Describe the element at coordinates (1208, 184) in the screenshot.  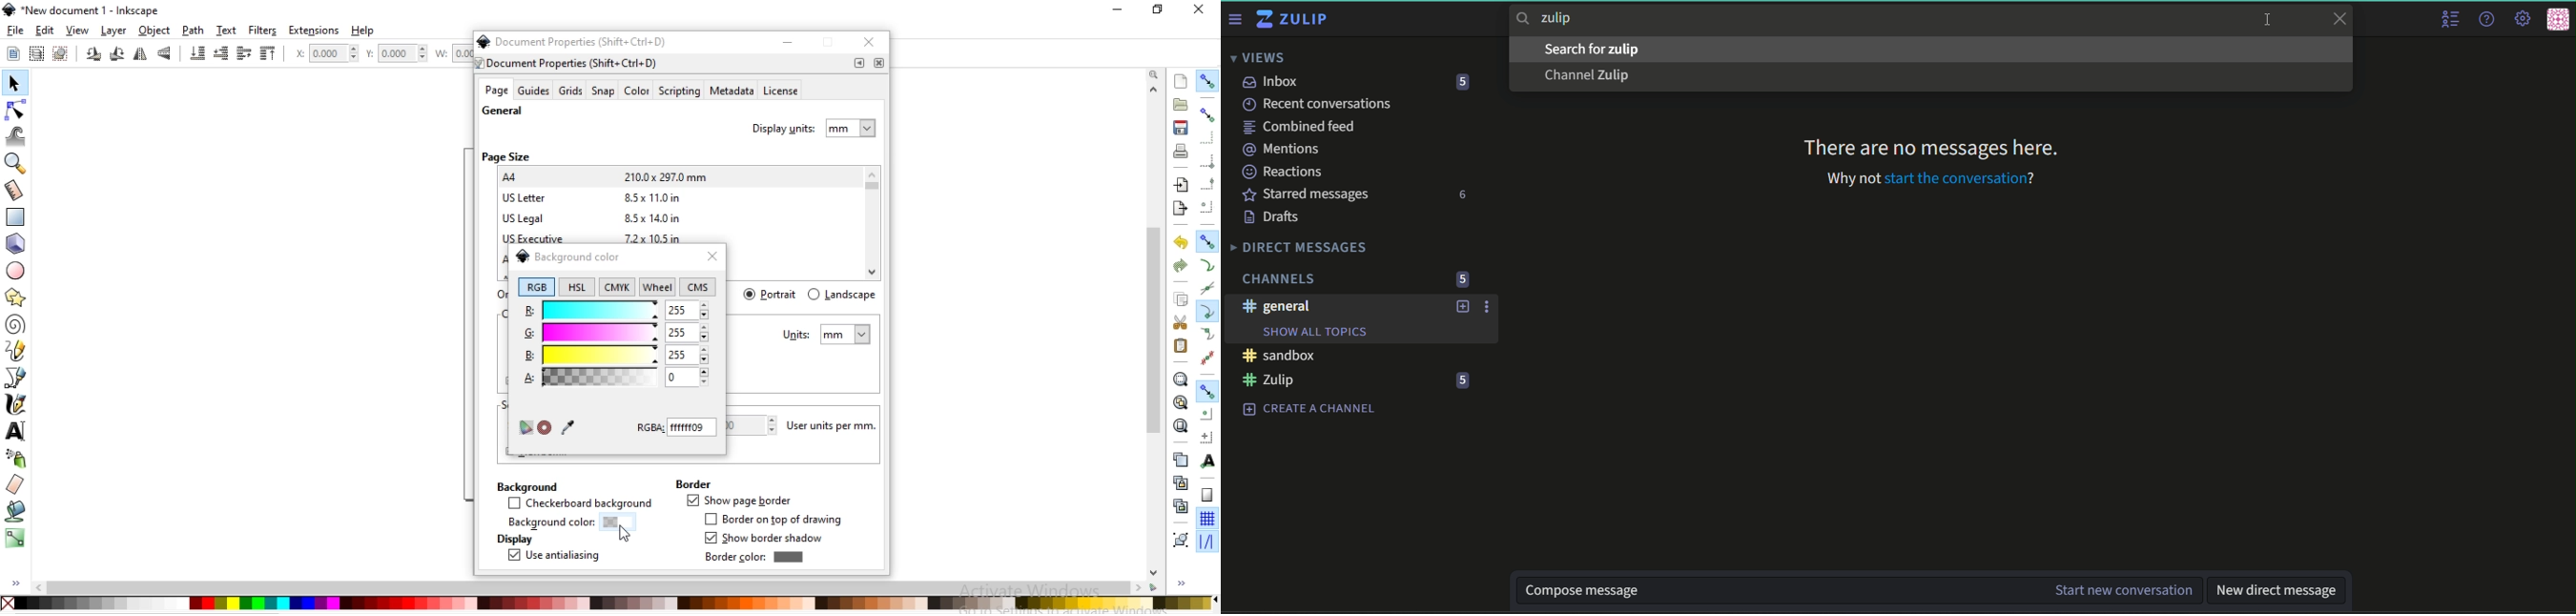
I see `snap midpoints of bounding box edges` at that location.